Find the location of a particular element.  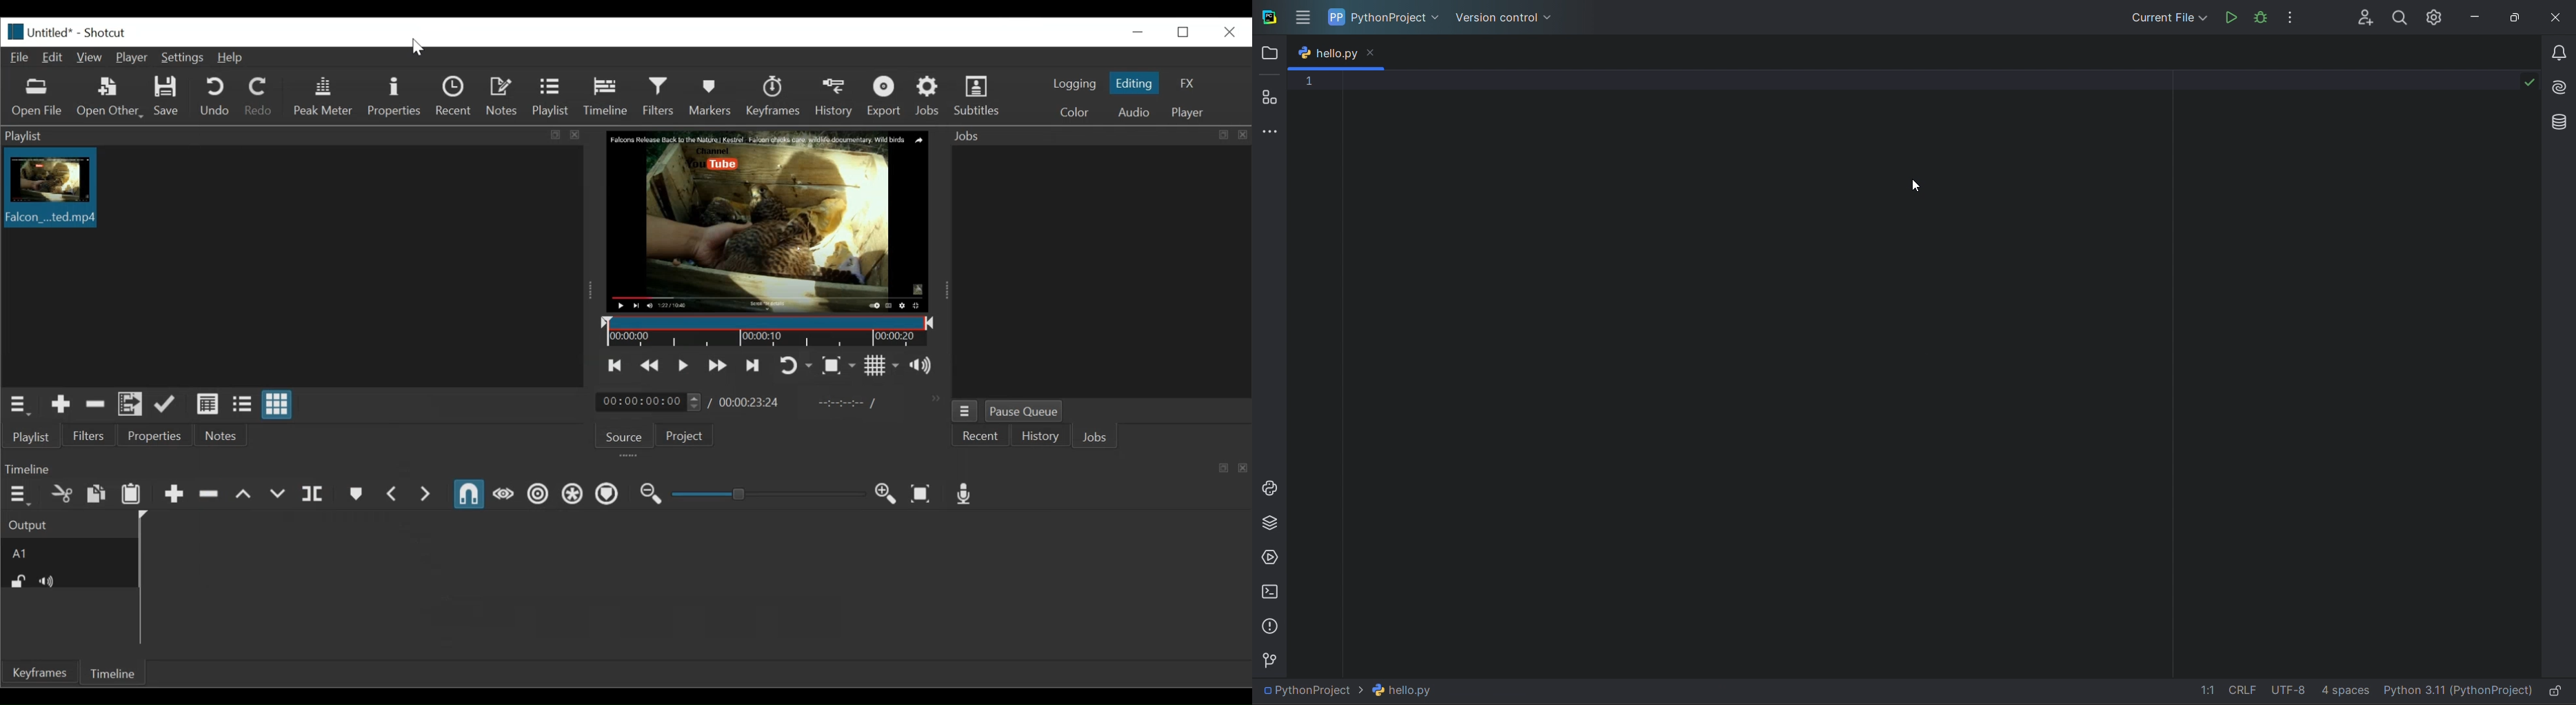

Remove cut is located at coordinates (97, 407).